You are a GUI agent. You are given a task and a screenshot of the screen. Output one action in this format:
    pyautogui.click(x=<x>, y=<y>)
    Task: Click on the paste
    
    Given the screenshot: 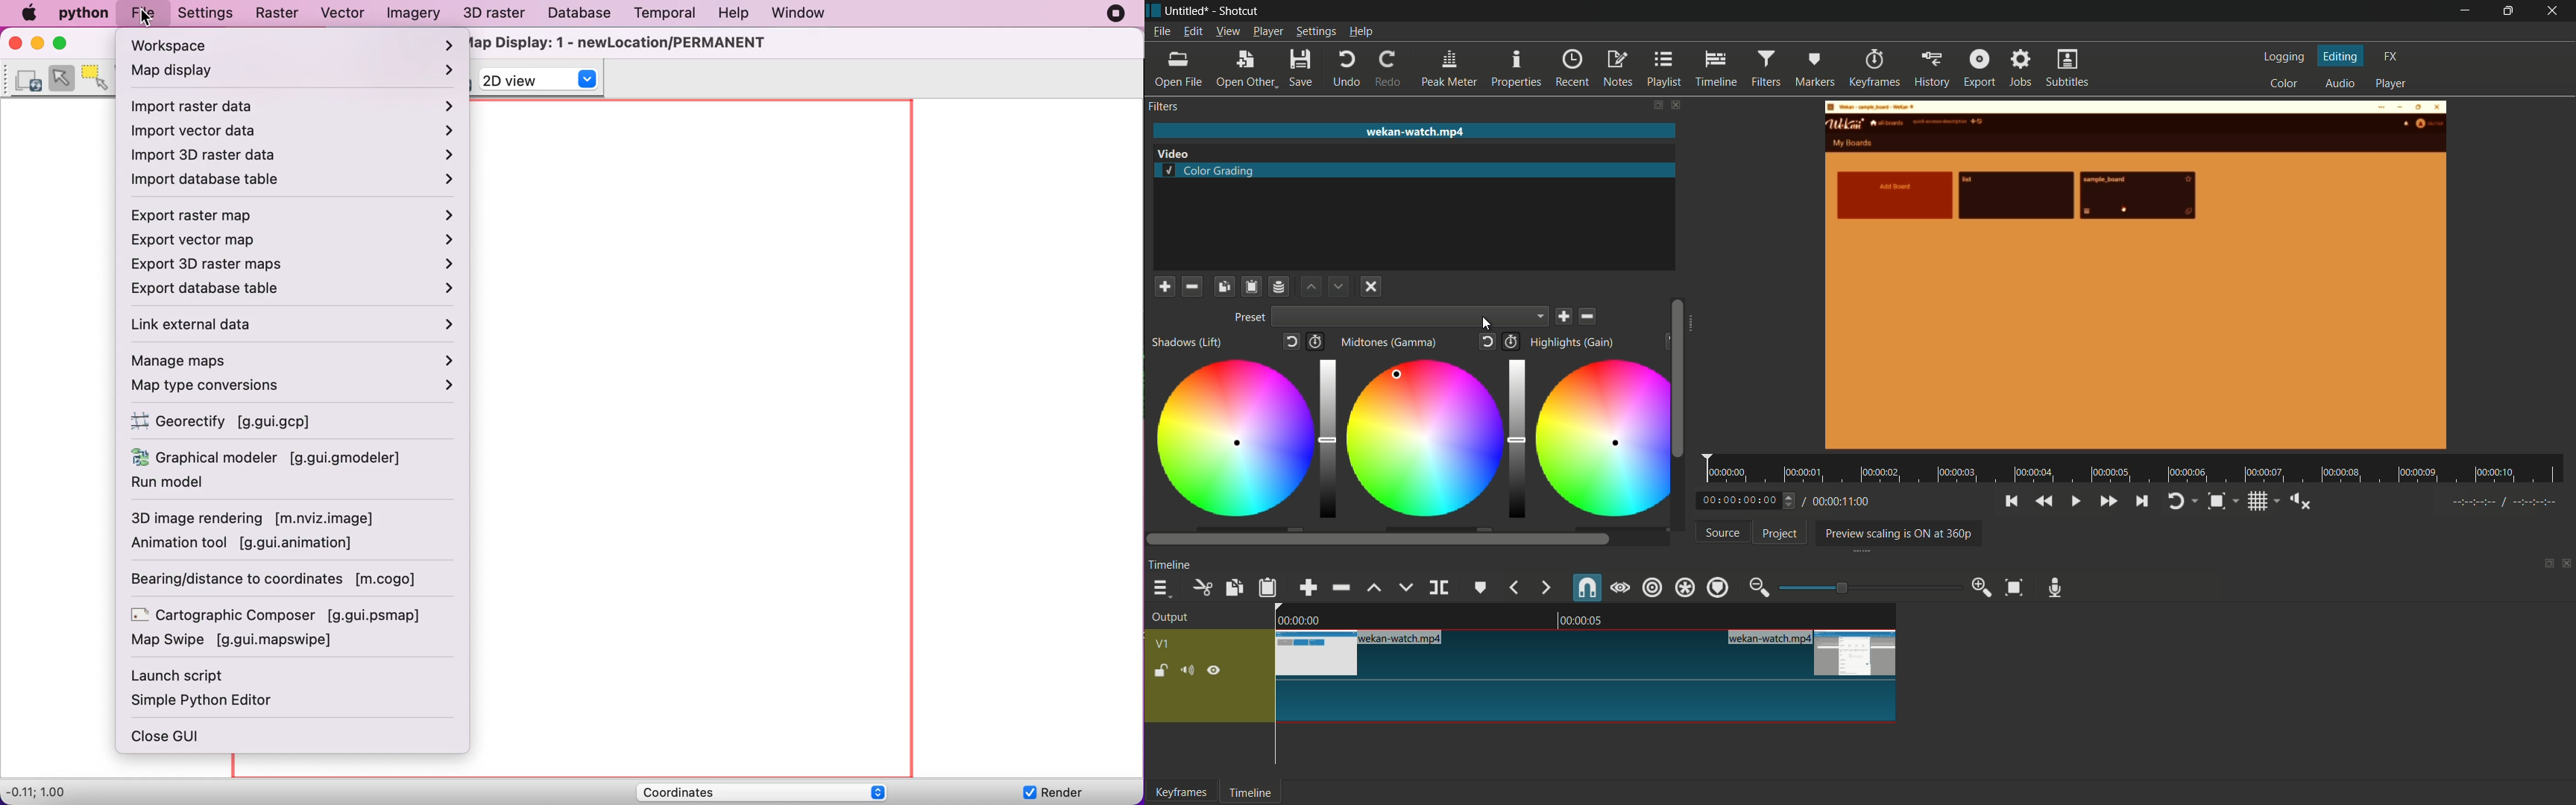 What is the action you would take?
    pyautogui.click(x=1268, y=589)
    